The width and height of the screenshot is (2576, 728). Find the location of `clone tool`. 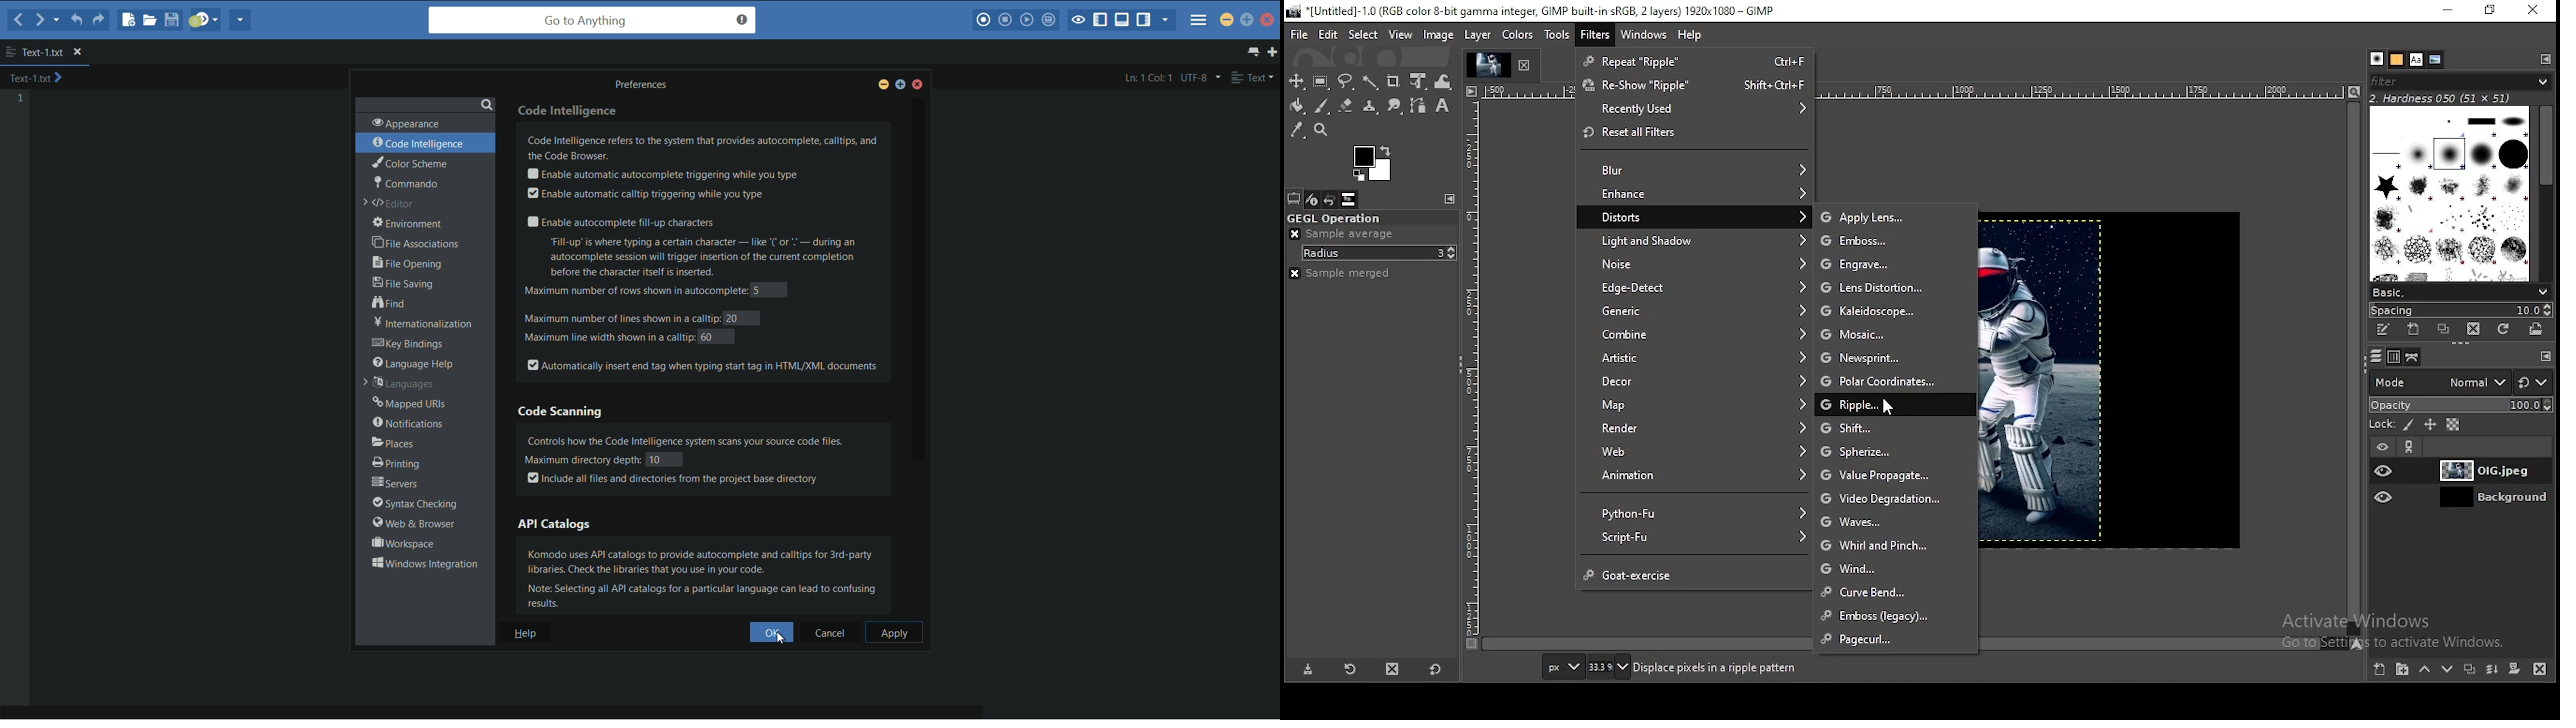

clone tool is located at coordinates (1371, 107).